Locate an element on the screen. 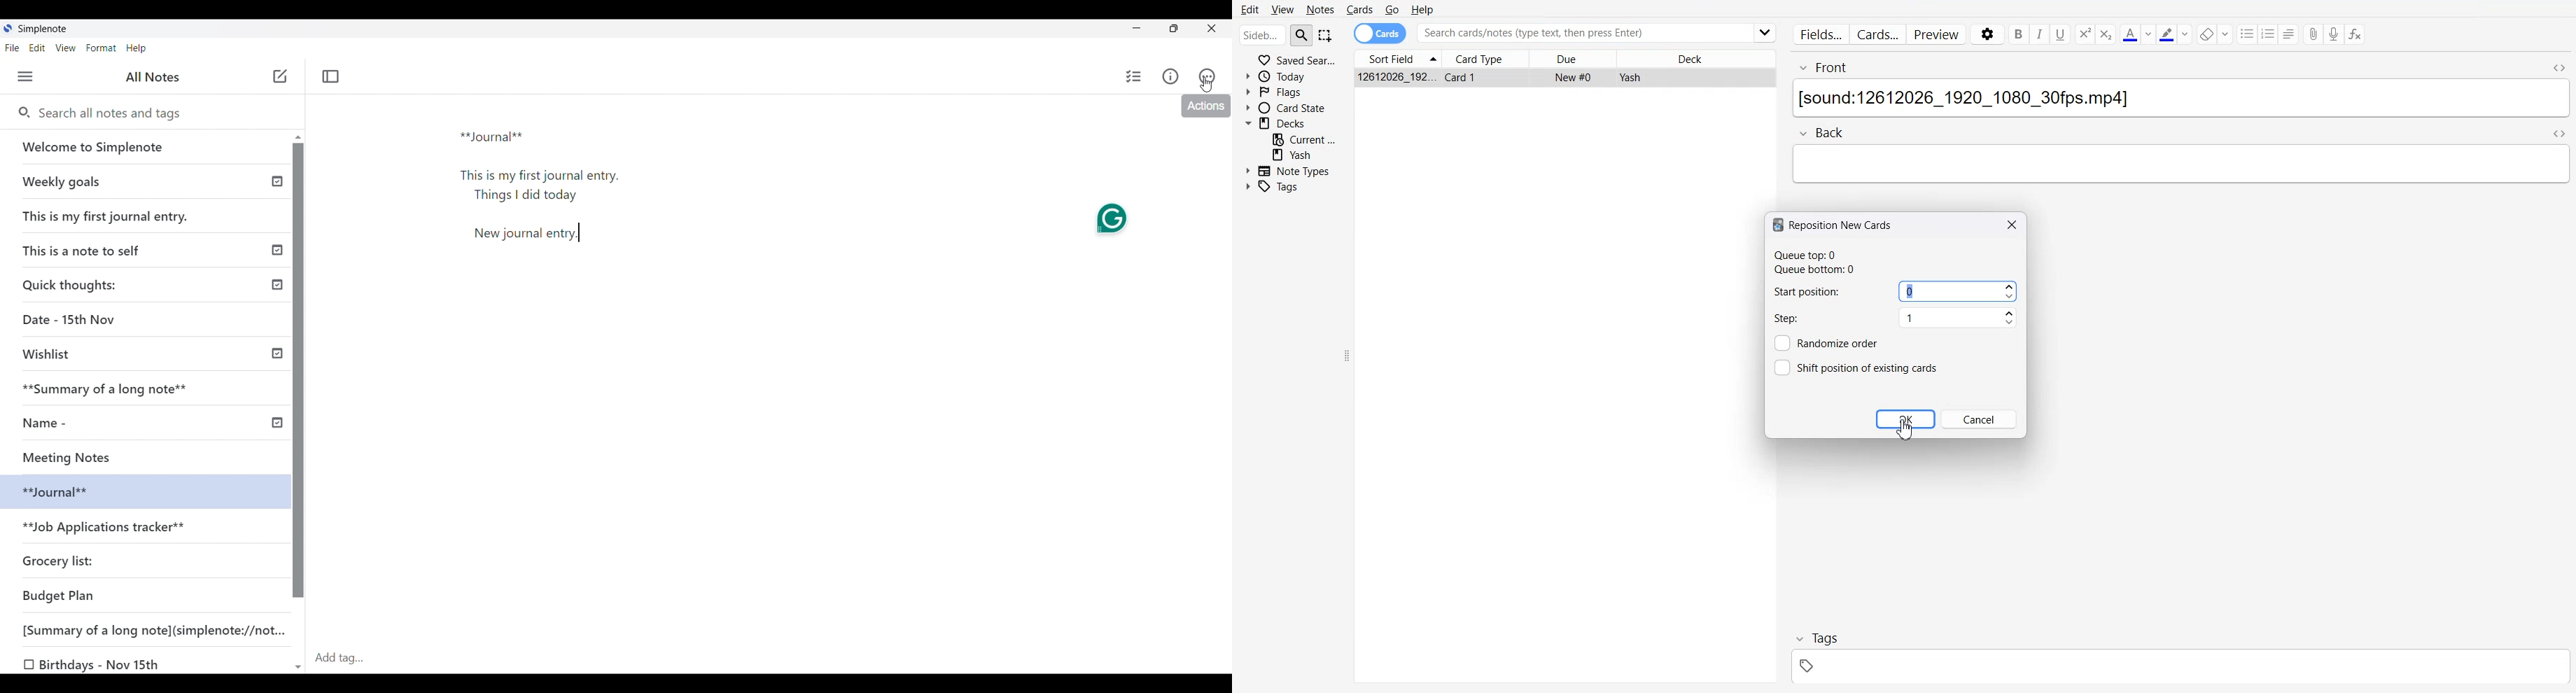 This screenshot has height=700, width=2576. Randomize order is located at coordinates (1844, 342).